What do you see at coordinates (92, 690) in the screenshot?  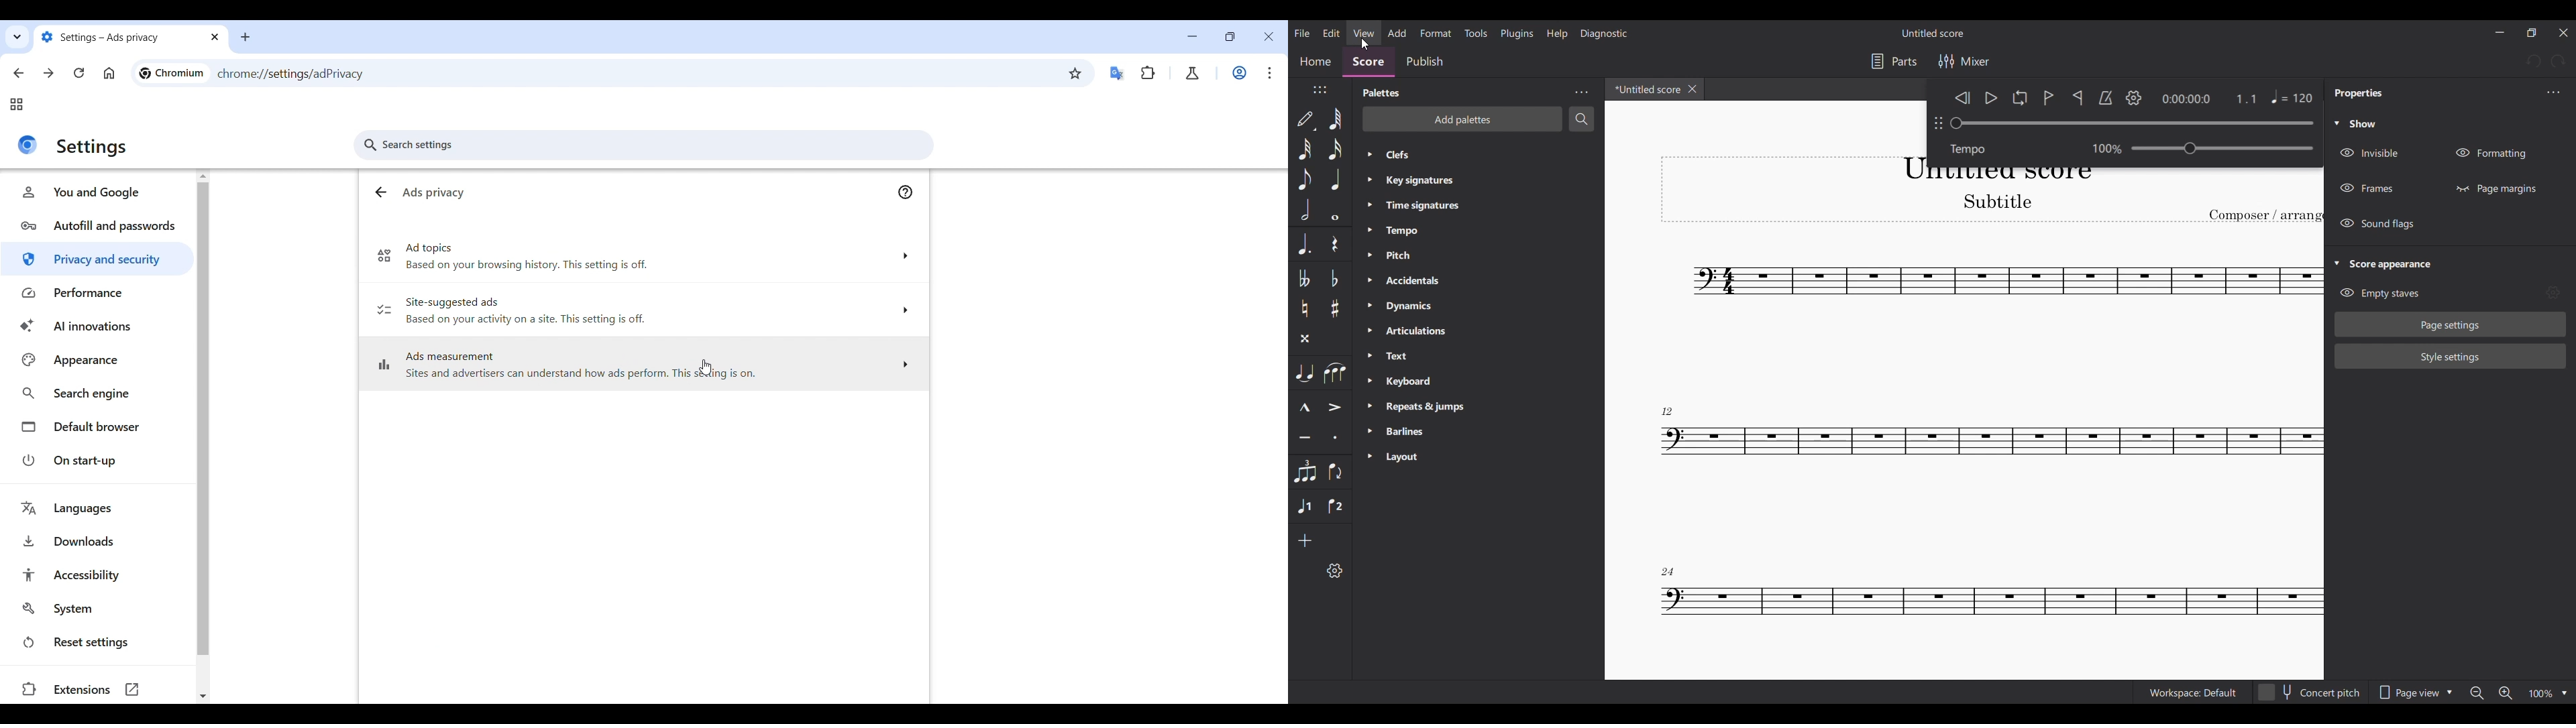 I see `Extensions` at bounding box center [92, 690].